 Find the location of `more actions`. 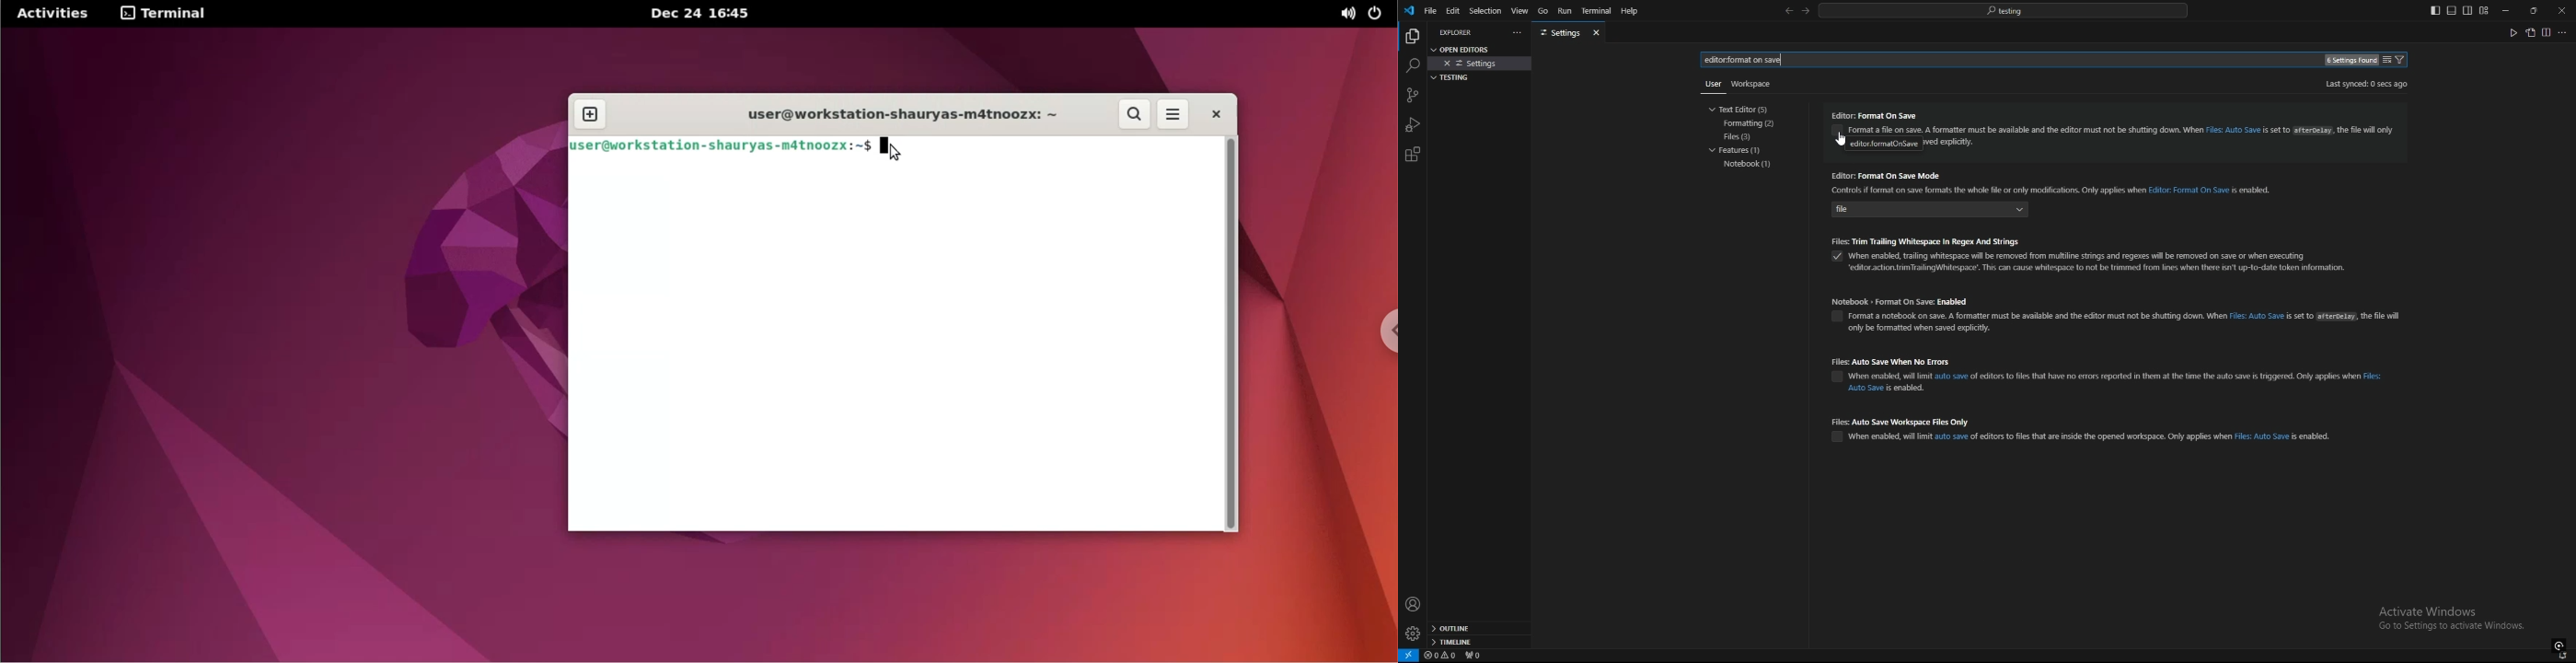

more actions is located at coordinates (1515, 33).